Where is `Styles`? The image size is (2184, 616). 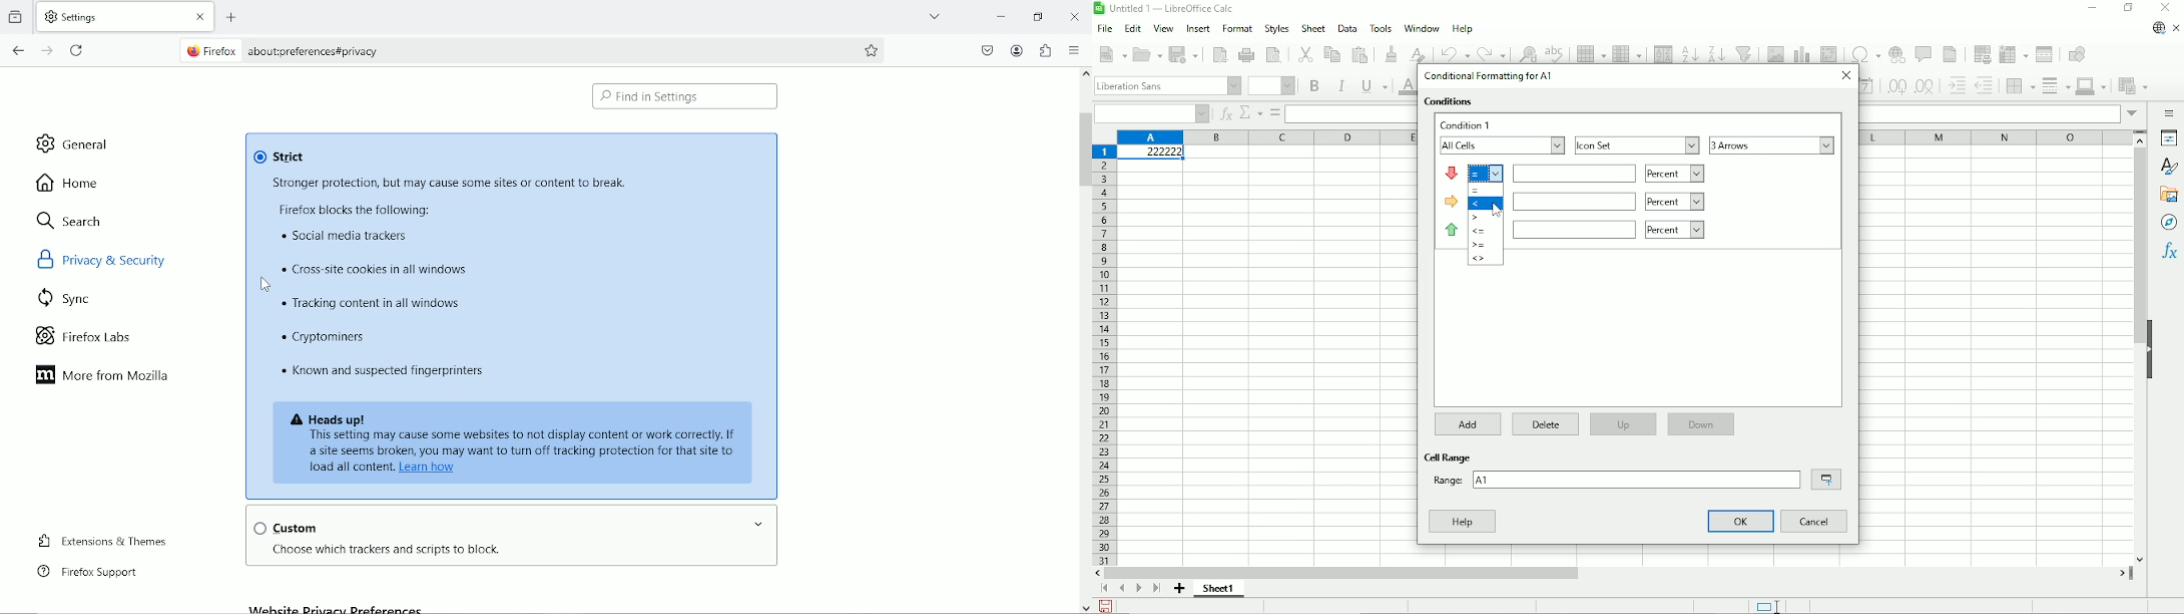 Styles is located at coordinates (2171, 167).